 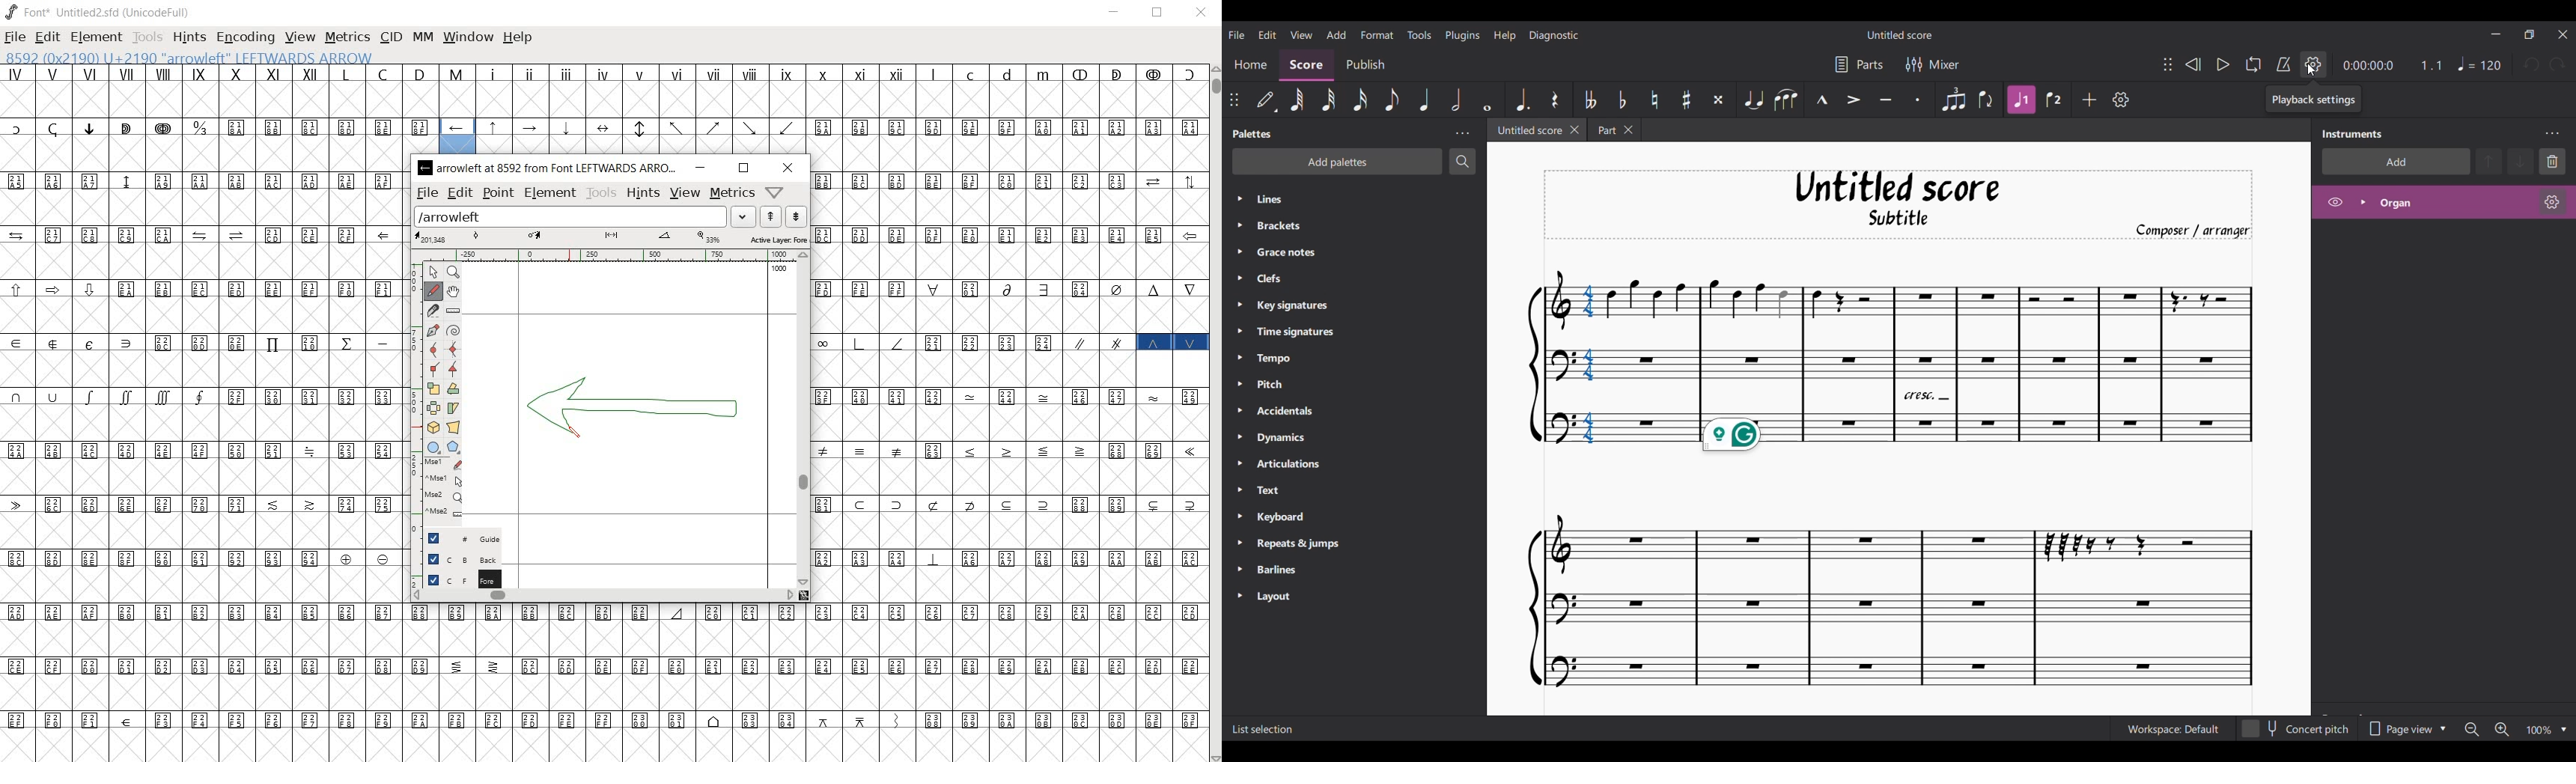 What do you see at coordinates (1234, 99) in the screenshot?
I see `Change position of toolbar attached` at bounding box center [1234, 99].